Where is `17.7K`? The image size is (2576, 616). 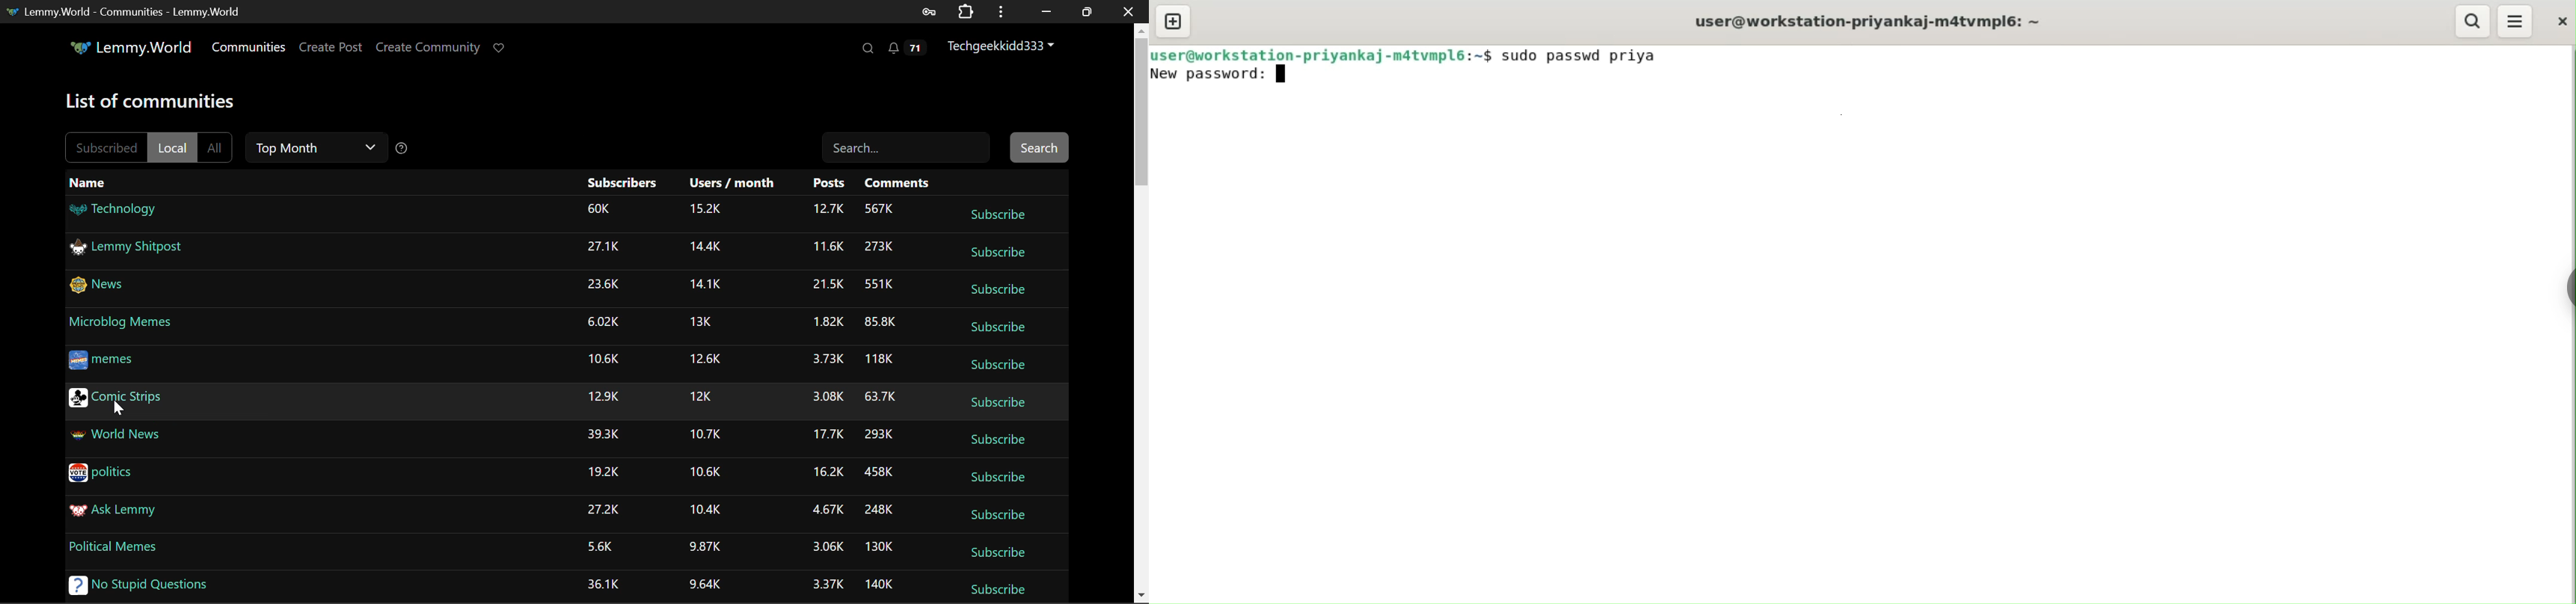 17.7K is located at coordinates (825, 434).